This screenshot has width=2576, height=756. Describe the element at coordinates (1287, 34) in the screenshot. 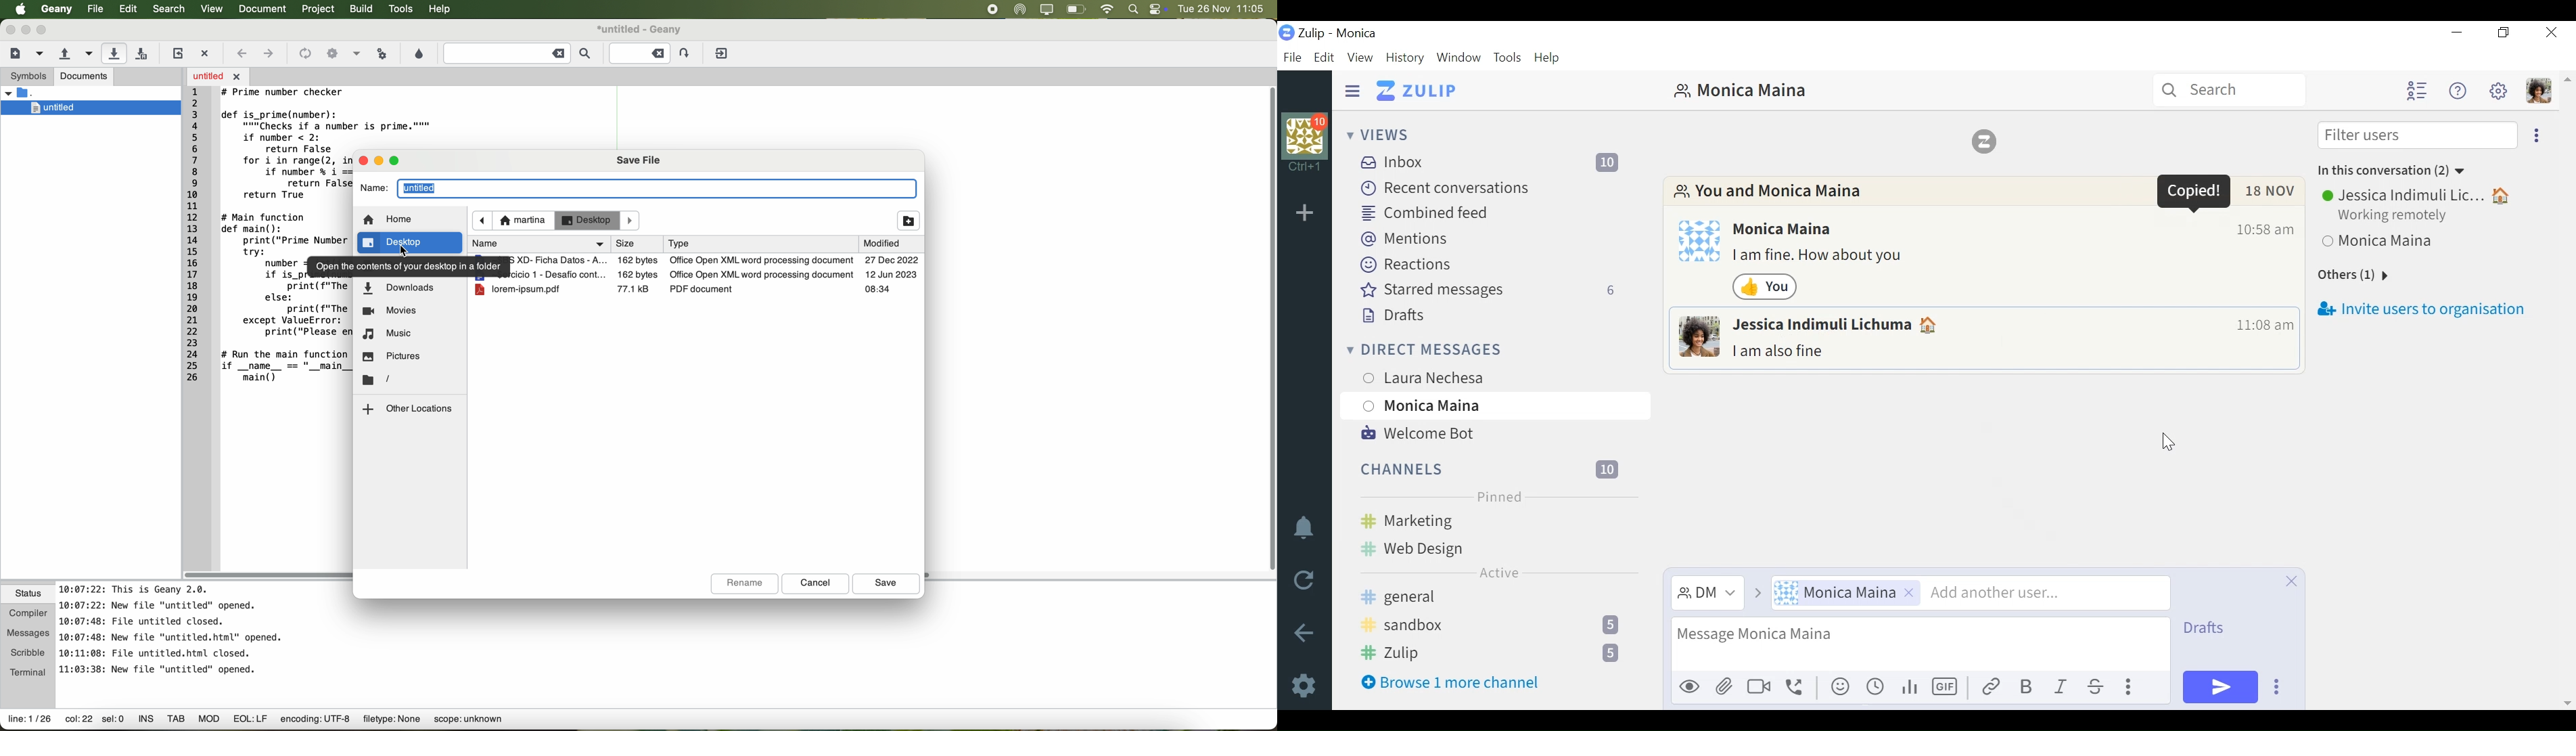

I see `Zulip Desktop icon` at that location.